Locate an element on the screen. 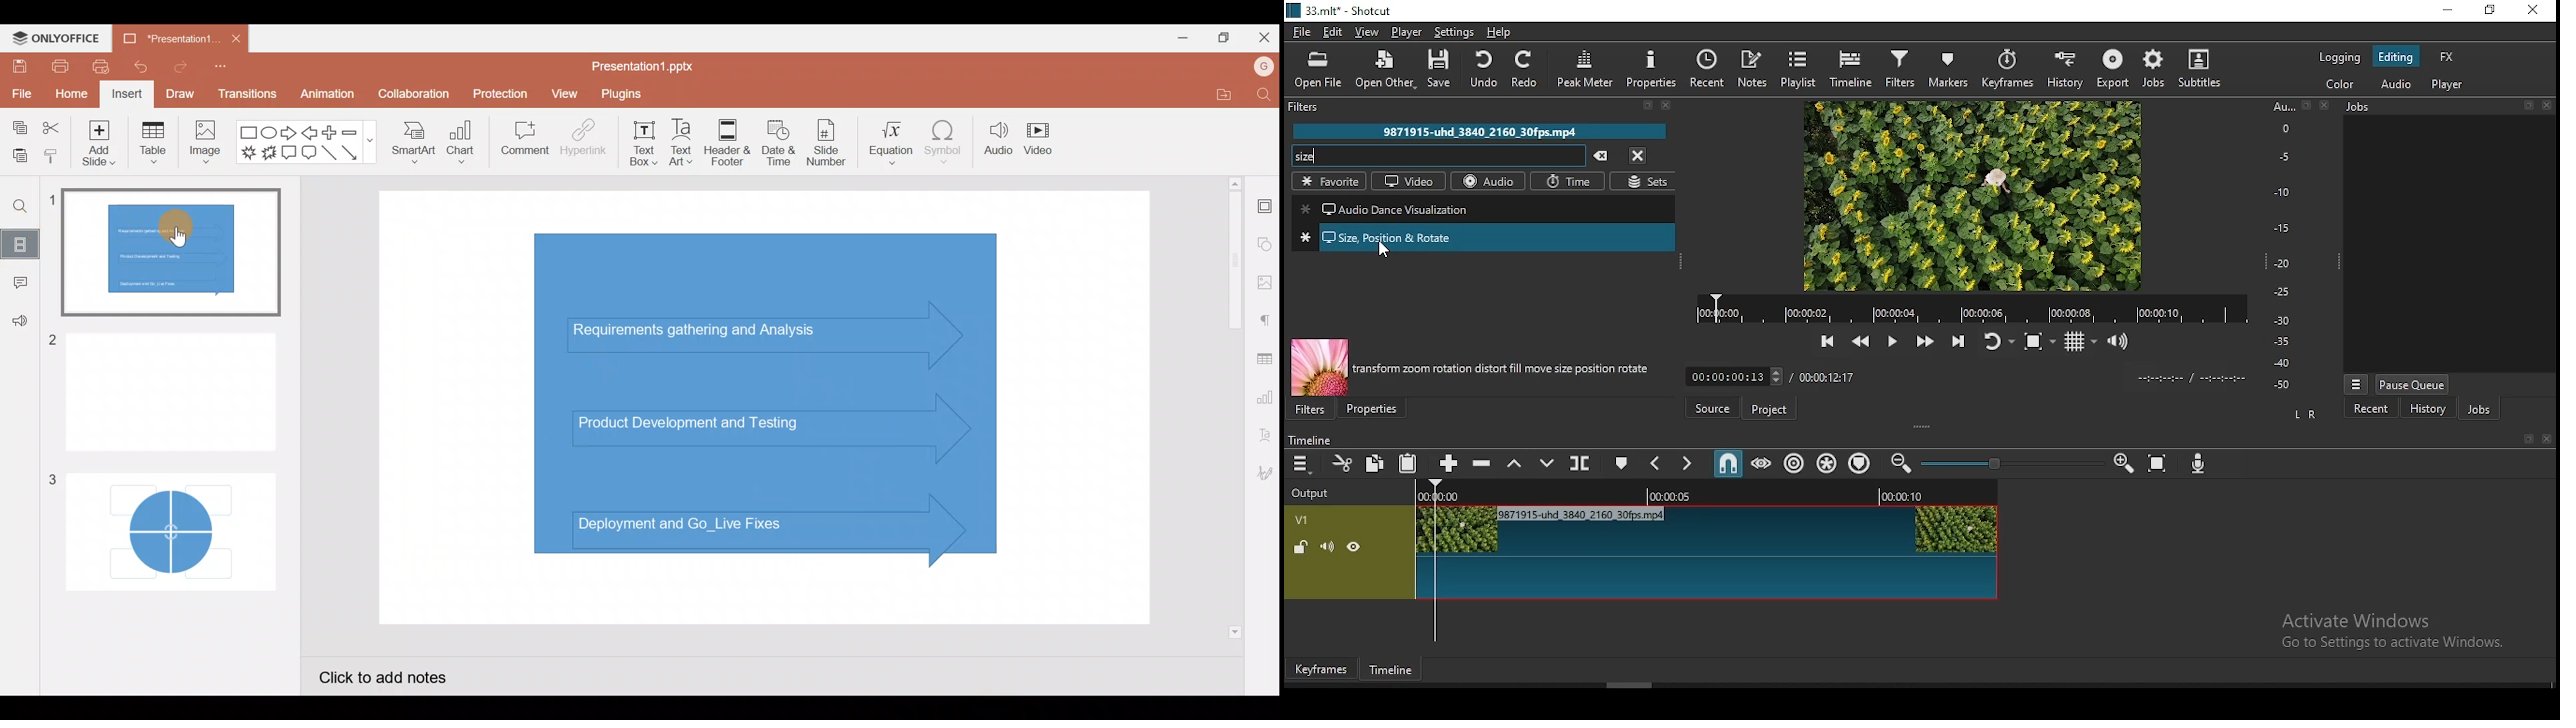  recent is located at coordinates (1707, 66).